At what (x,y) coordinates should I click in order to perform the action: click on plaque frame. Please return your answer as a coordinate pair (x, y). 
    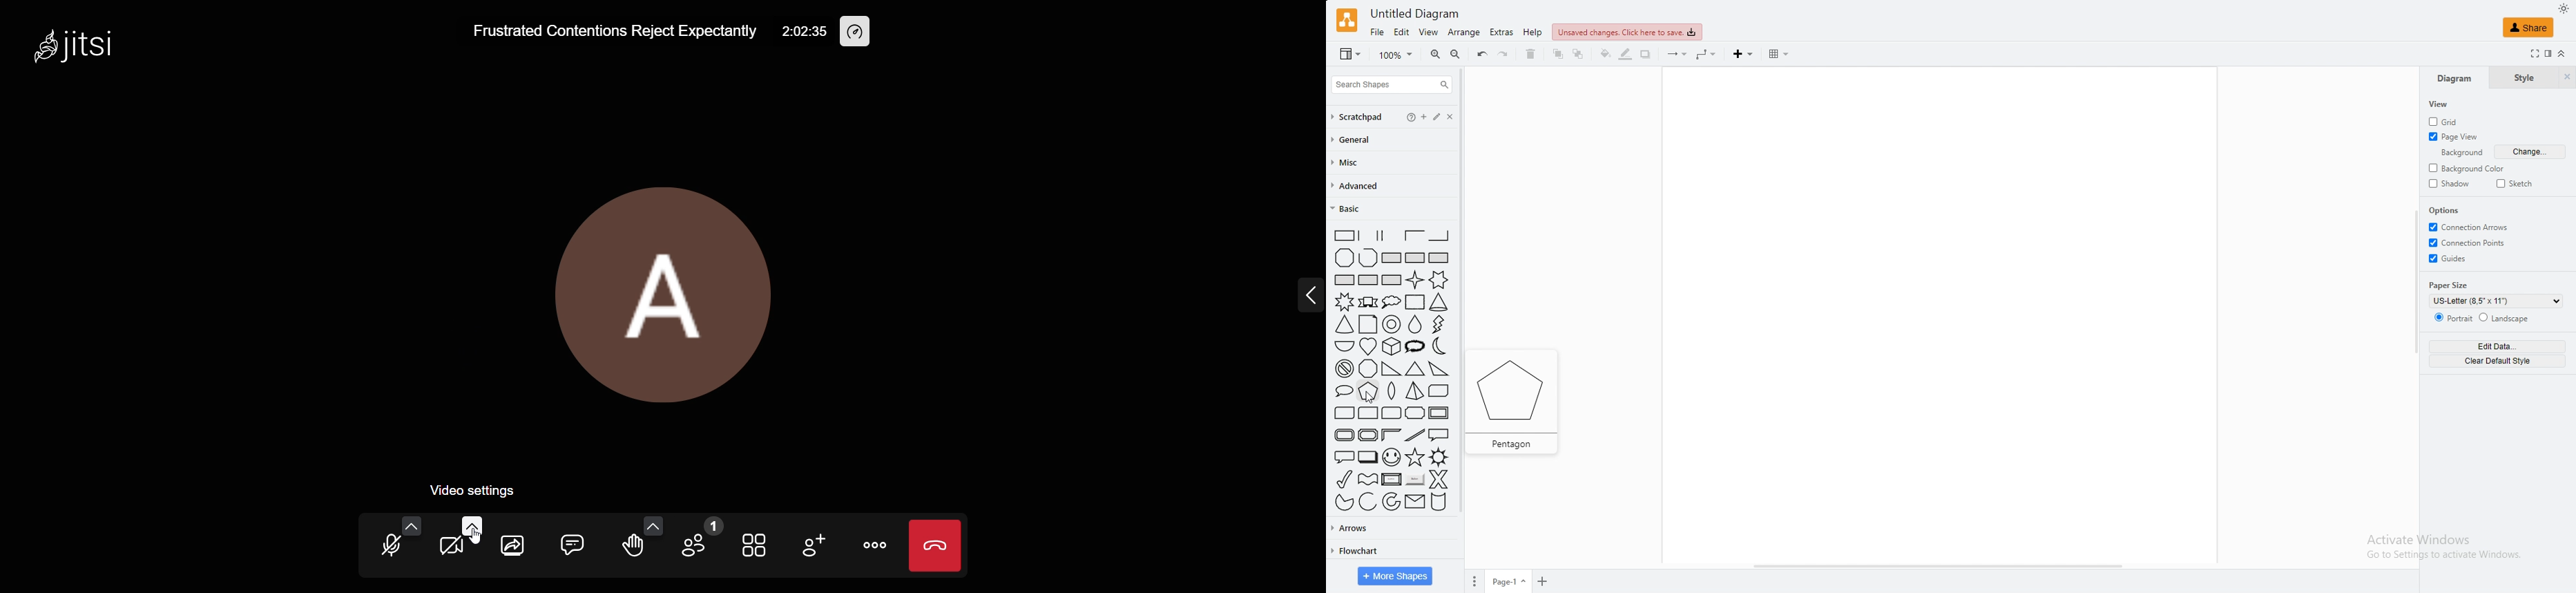
    Looking at the image, I should click on (1368, 435).